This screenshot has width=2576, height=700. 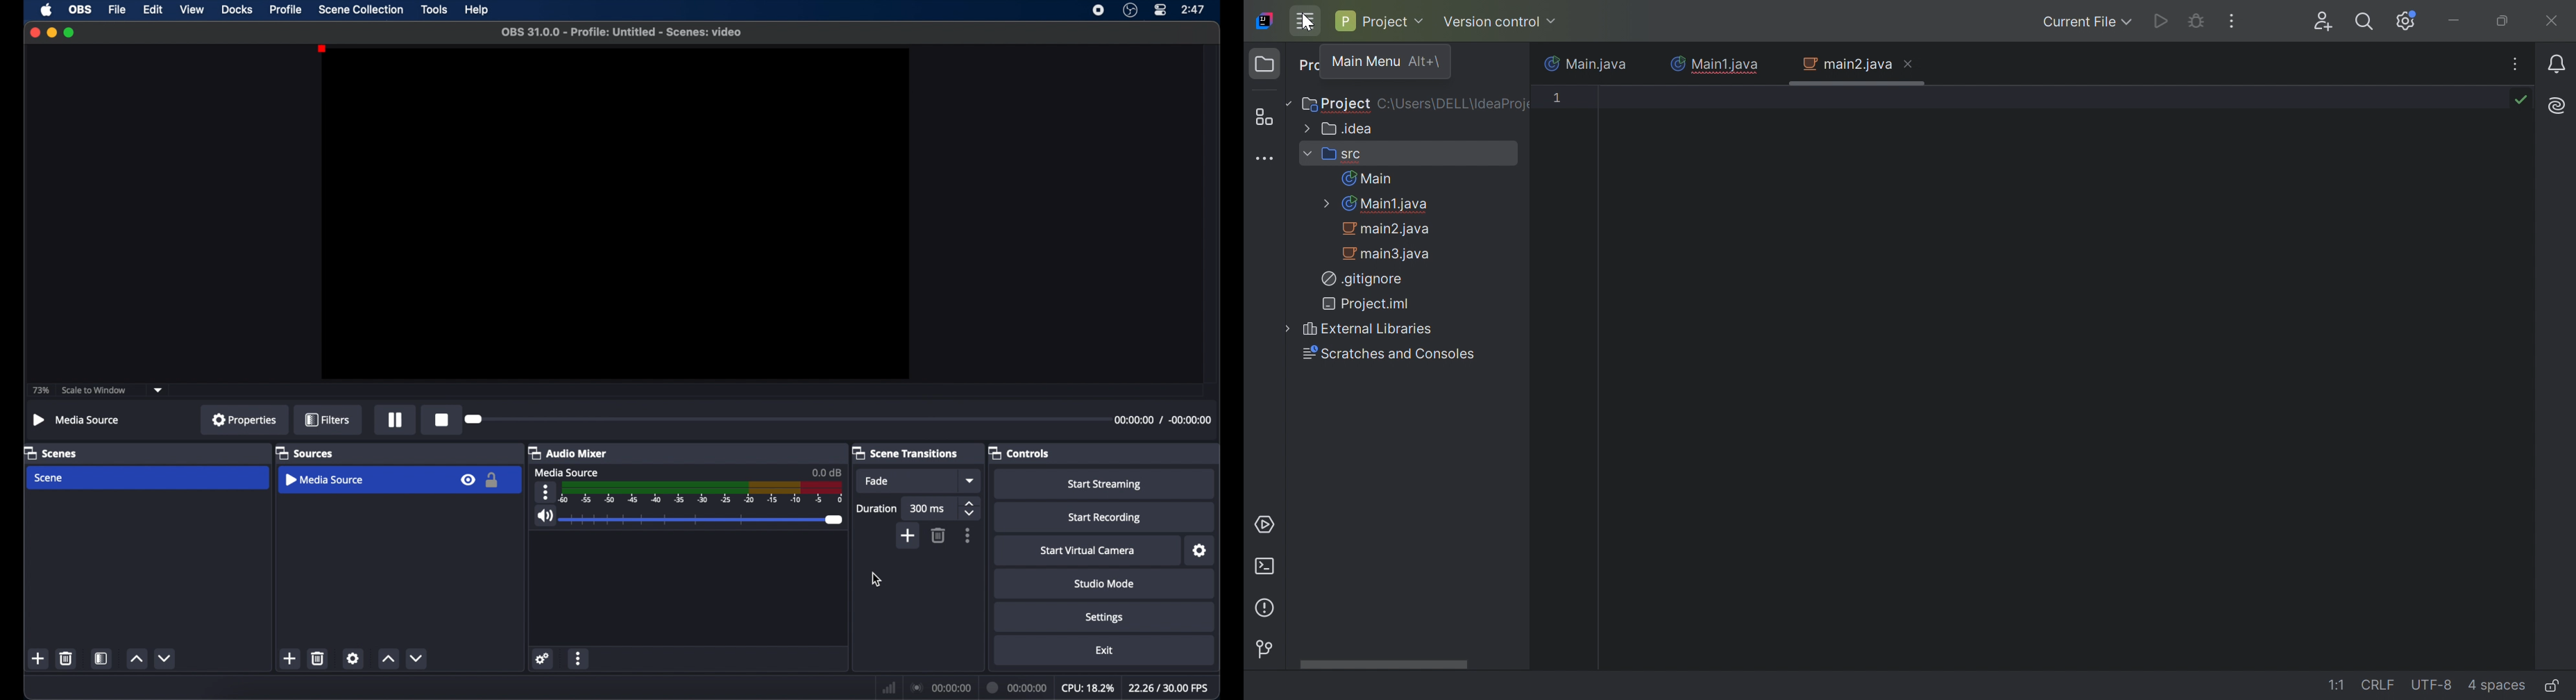 I want to click on more options, so click(x=579, y=658).